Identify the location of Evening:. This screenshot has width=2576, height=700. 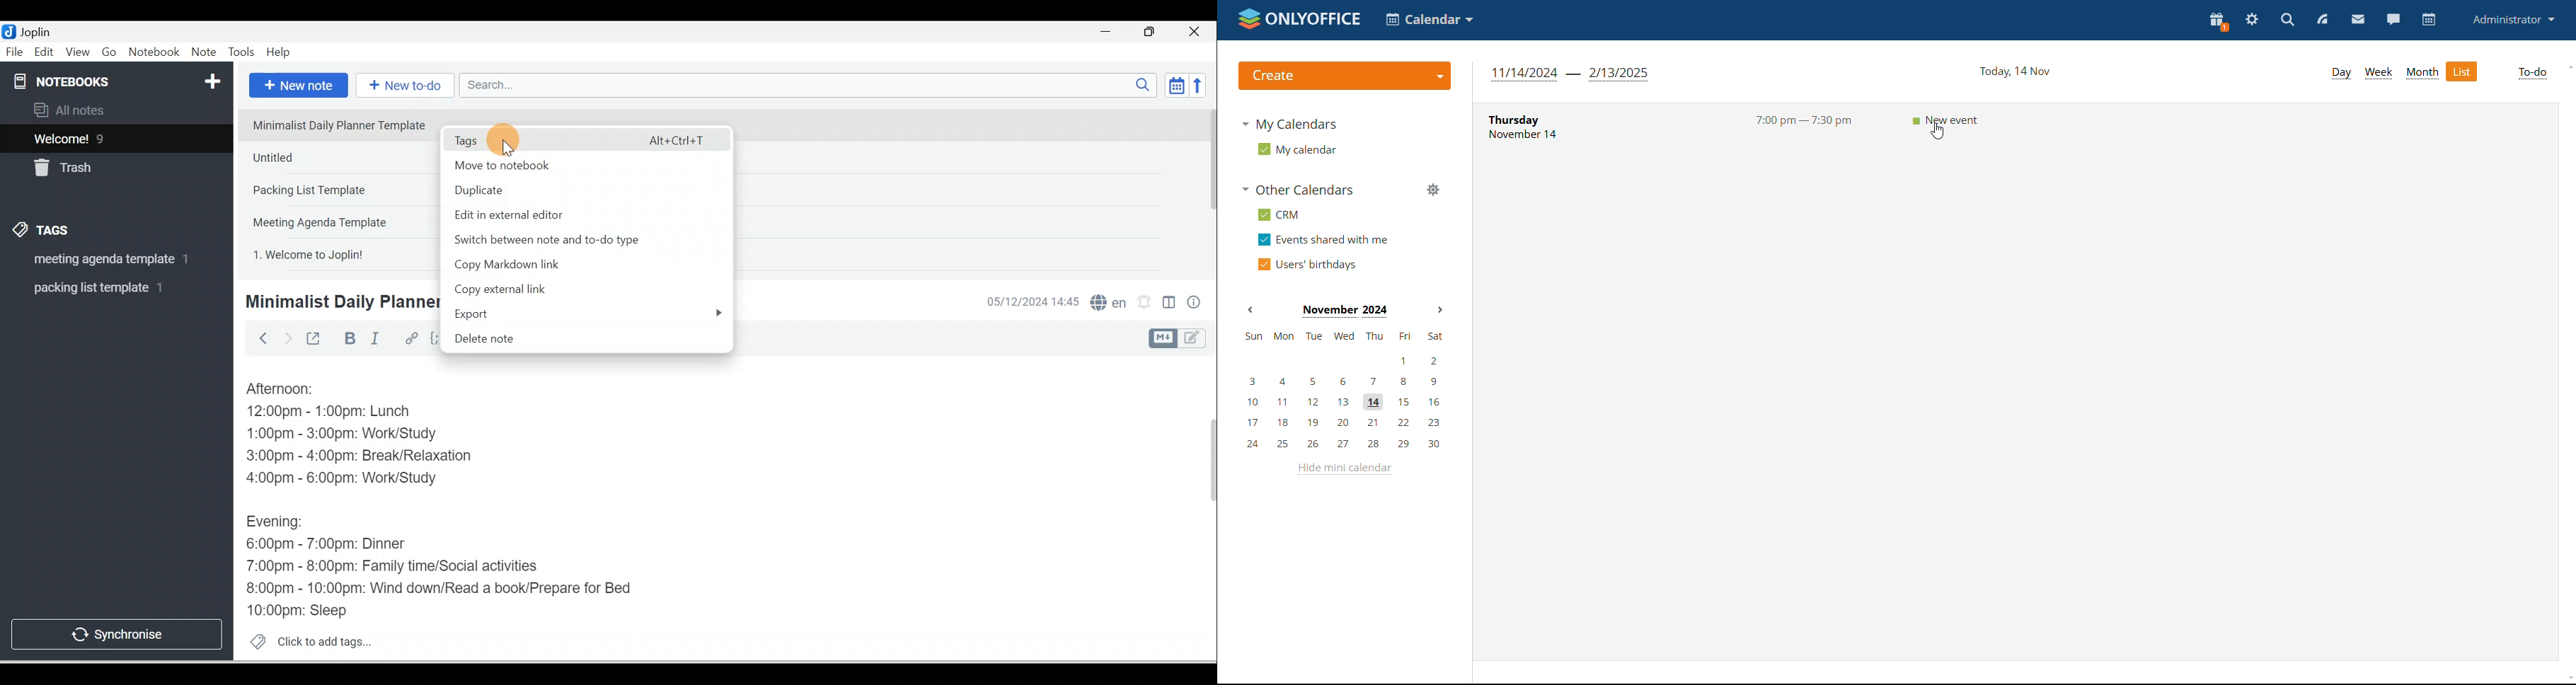
(284, 524).